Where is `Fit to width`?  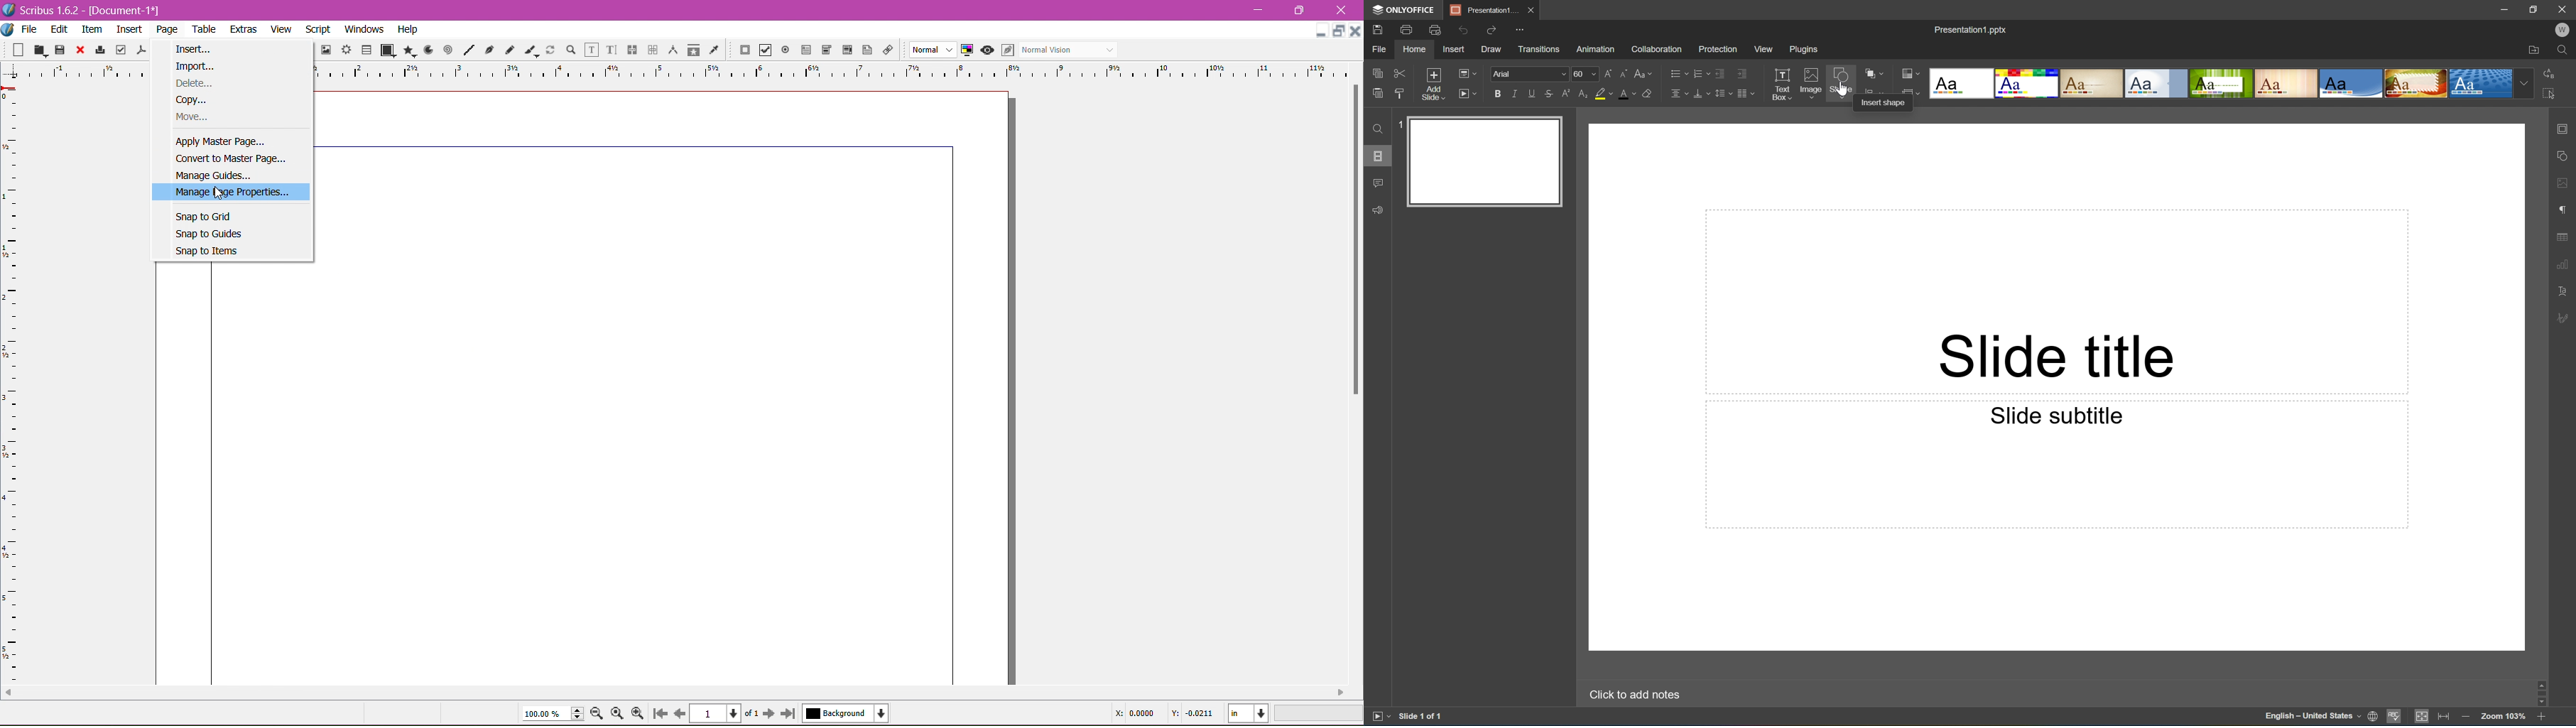
Fit to width is located at coordinates (2444, 717).